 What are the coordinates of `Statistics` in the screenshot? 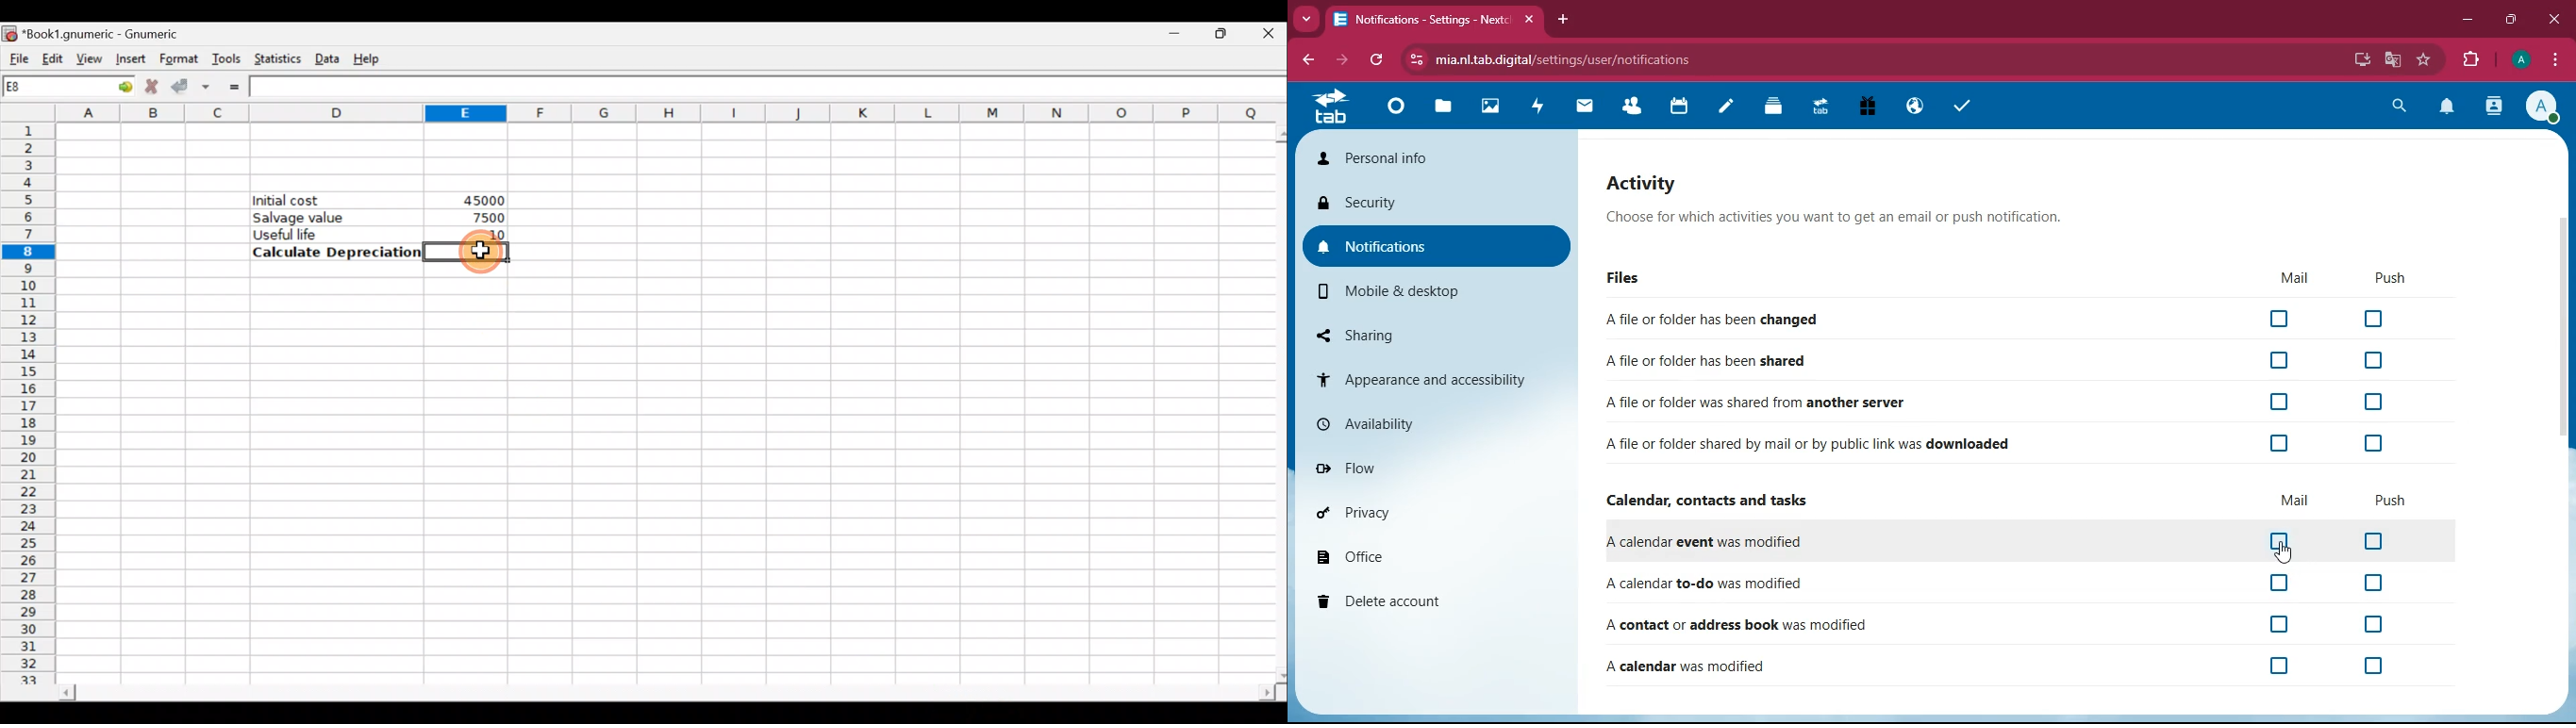 It's located at (278, 58).